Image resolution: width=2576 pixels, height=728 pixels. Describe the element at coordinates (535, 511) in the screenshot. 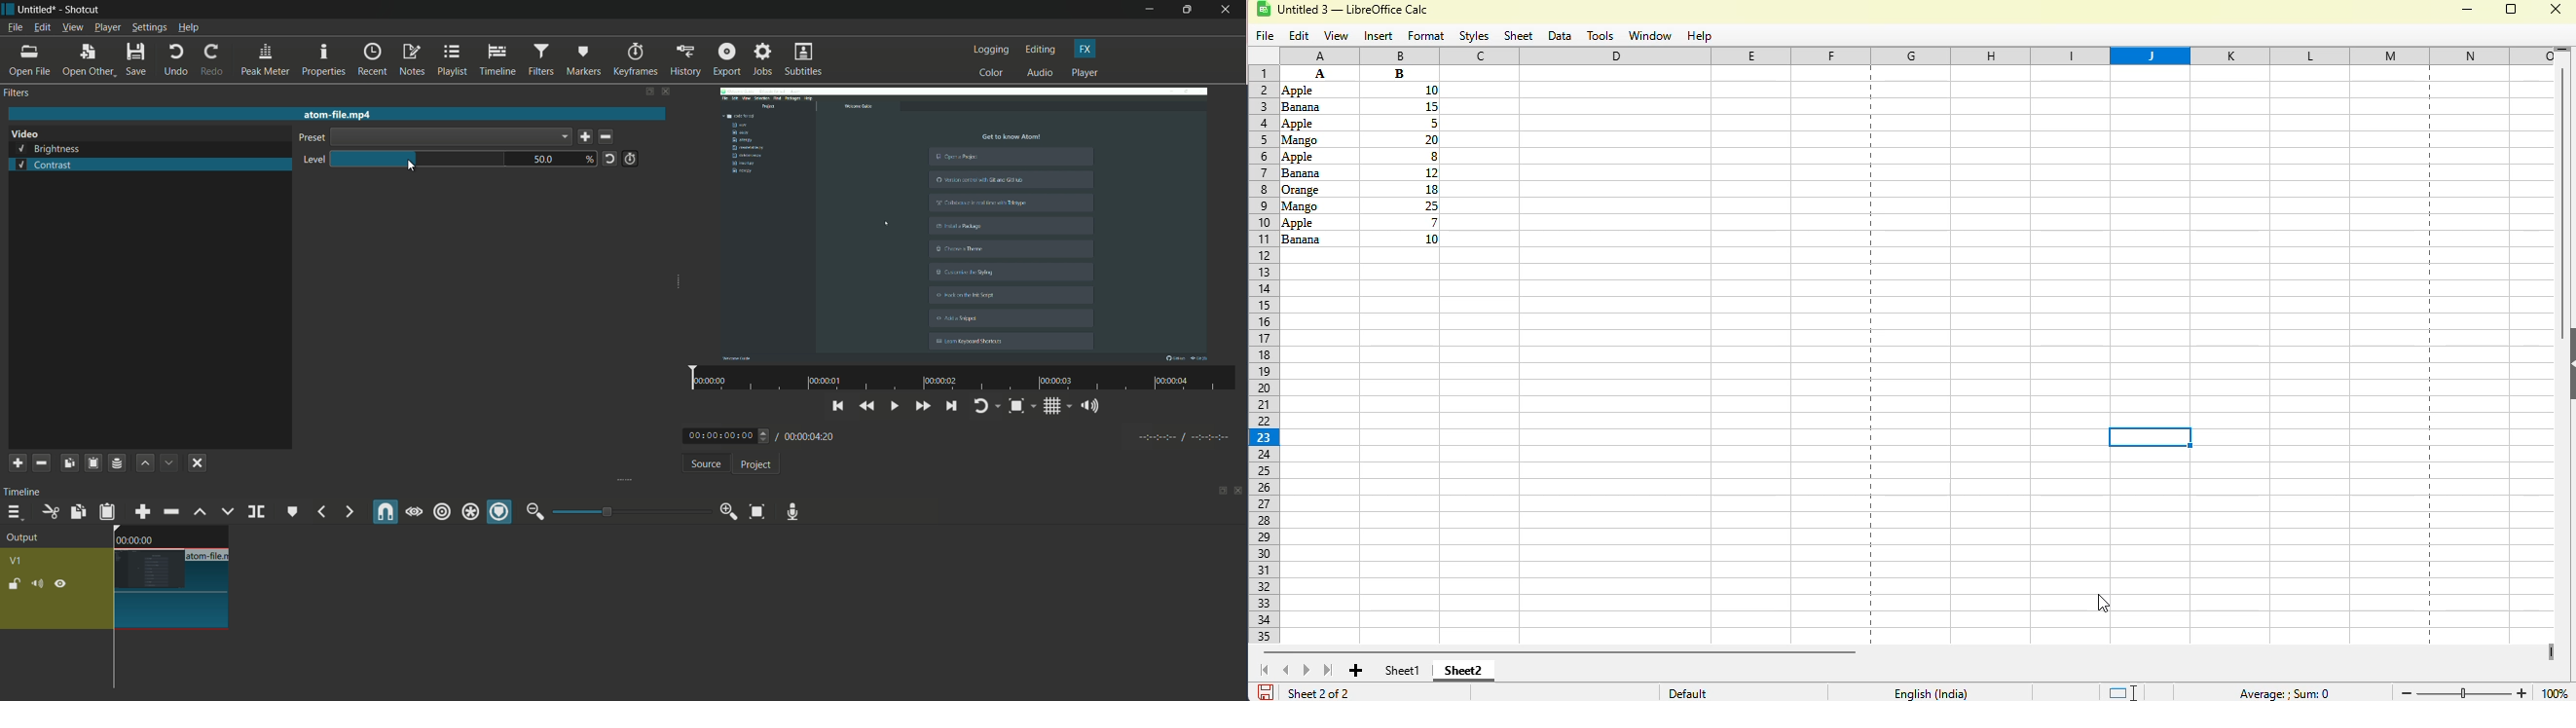

I see `zoom out` at that location.